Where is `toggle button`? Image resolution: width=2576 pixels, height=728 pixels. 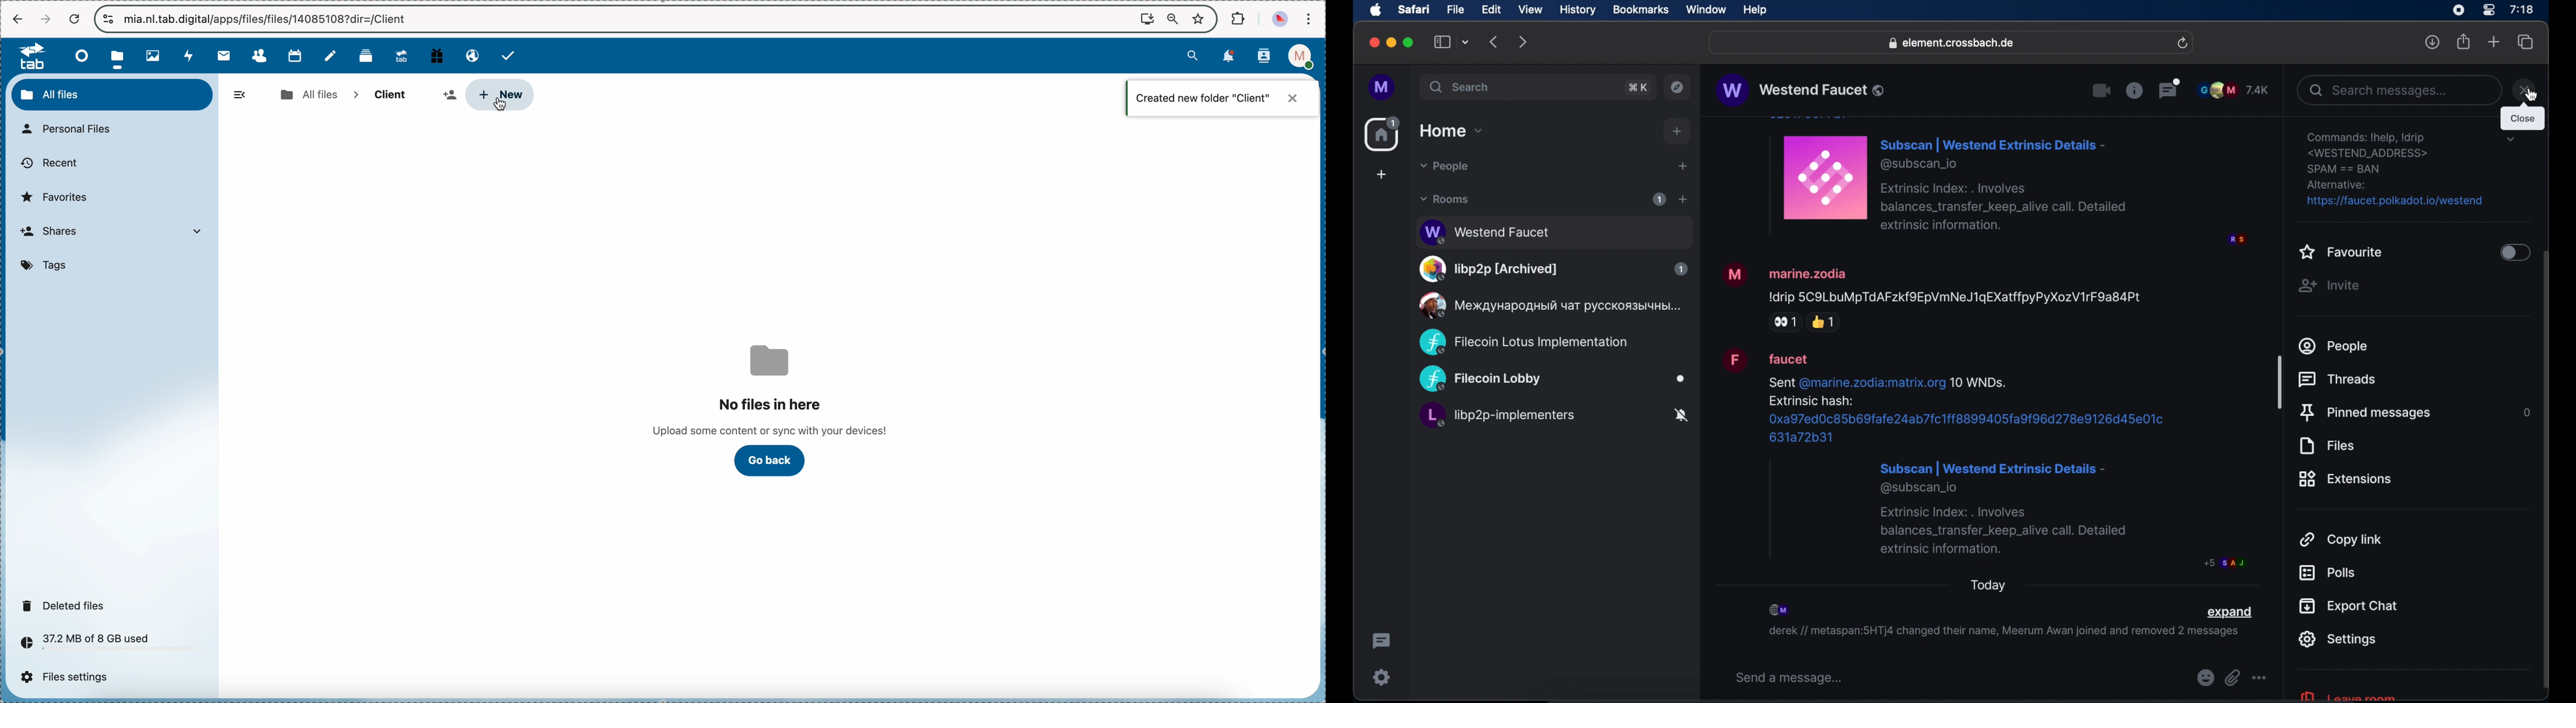 toggle button is located at coordinates (2513, 254).